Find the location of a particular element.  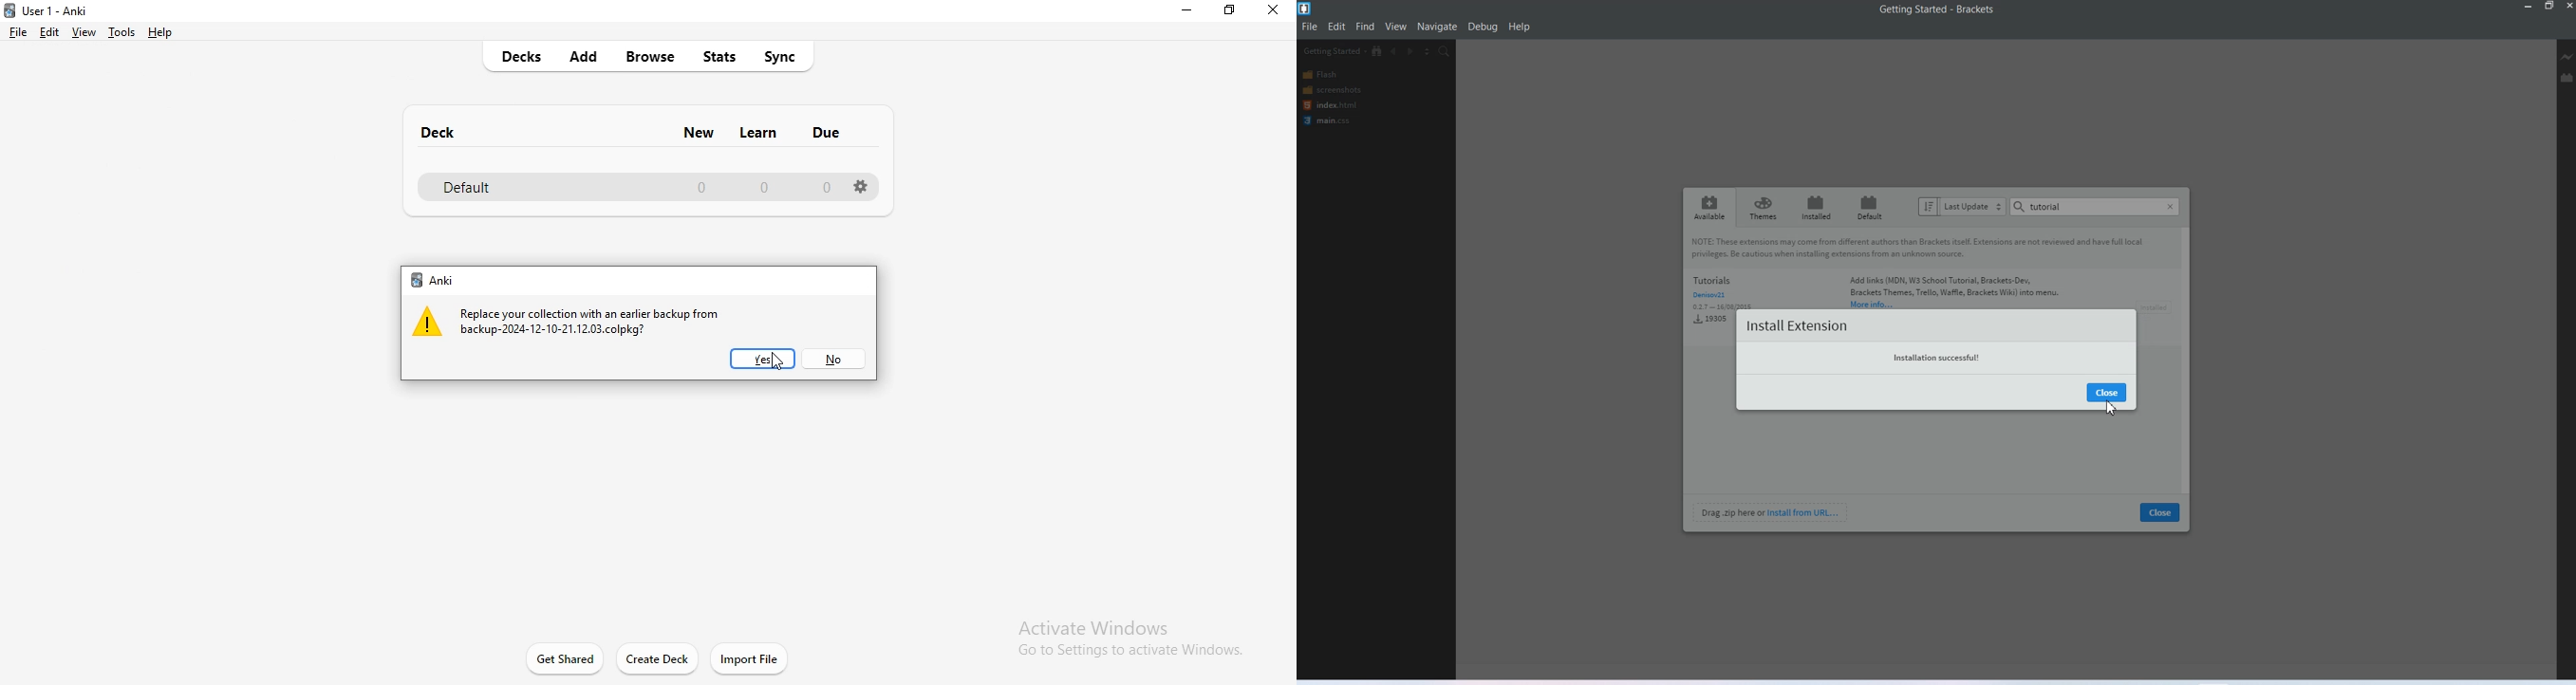

Available is located at coordinates (1709, 207).